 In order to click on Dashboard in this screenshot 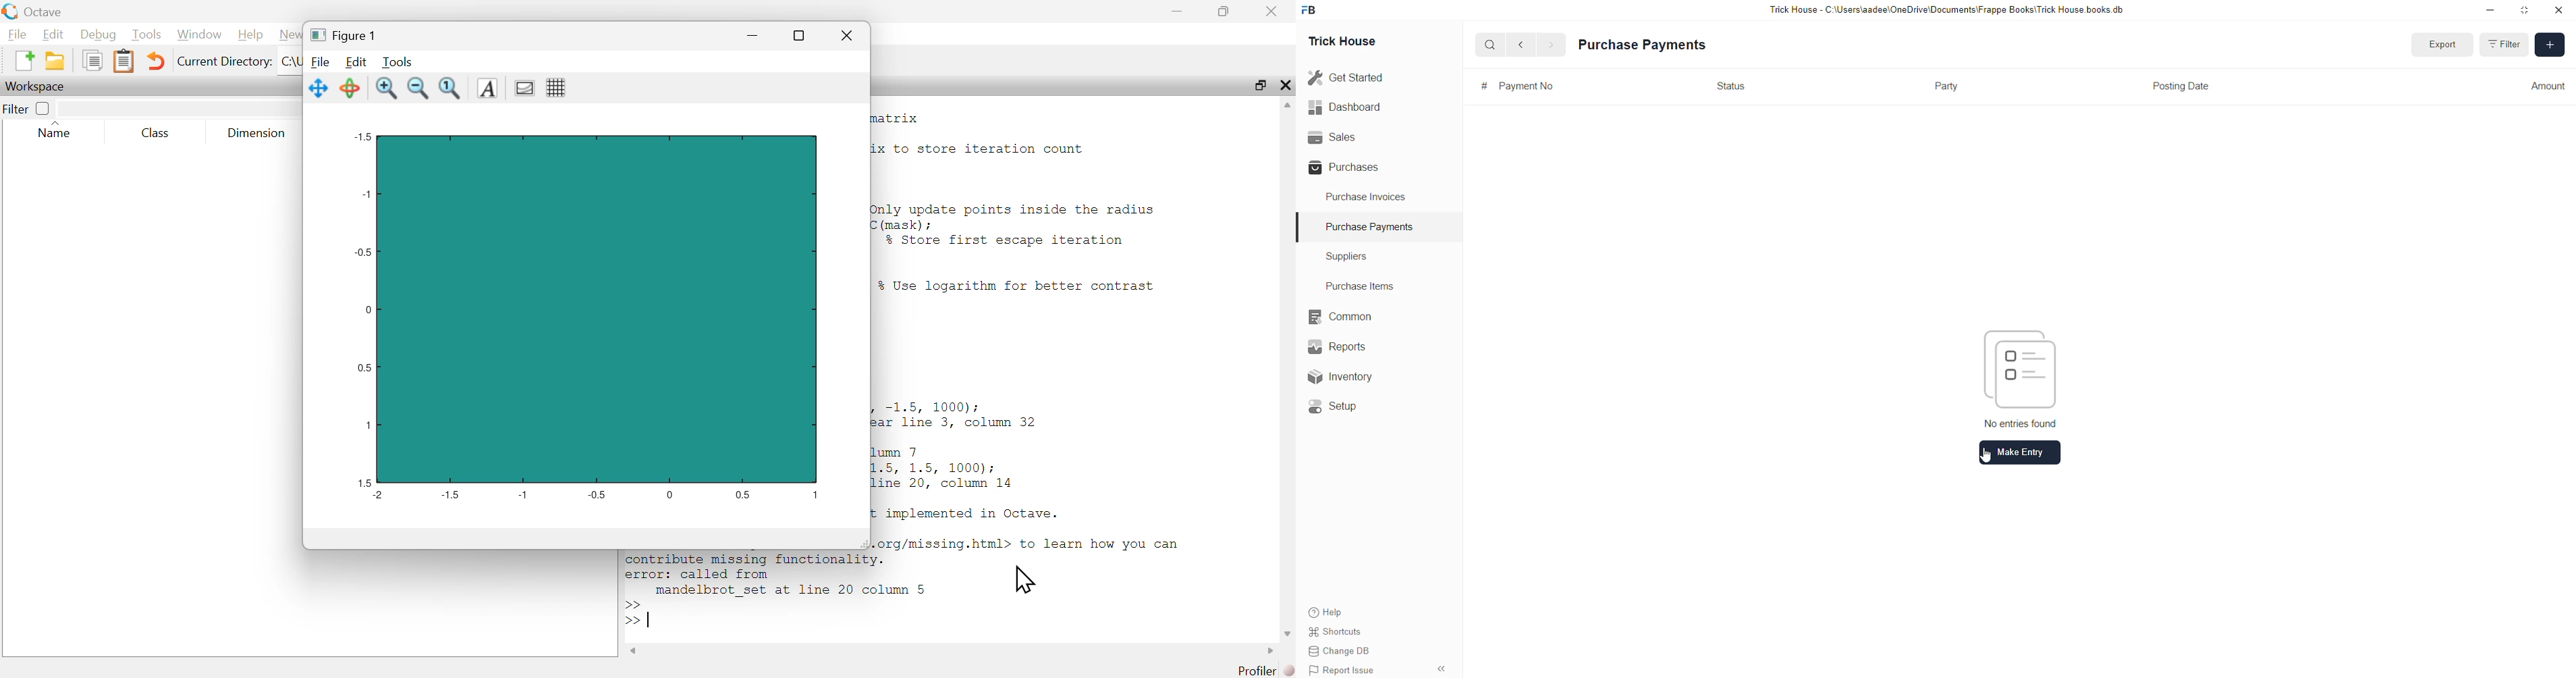, I will do `click(1348, 107)`.